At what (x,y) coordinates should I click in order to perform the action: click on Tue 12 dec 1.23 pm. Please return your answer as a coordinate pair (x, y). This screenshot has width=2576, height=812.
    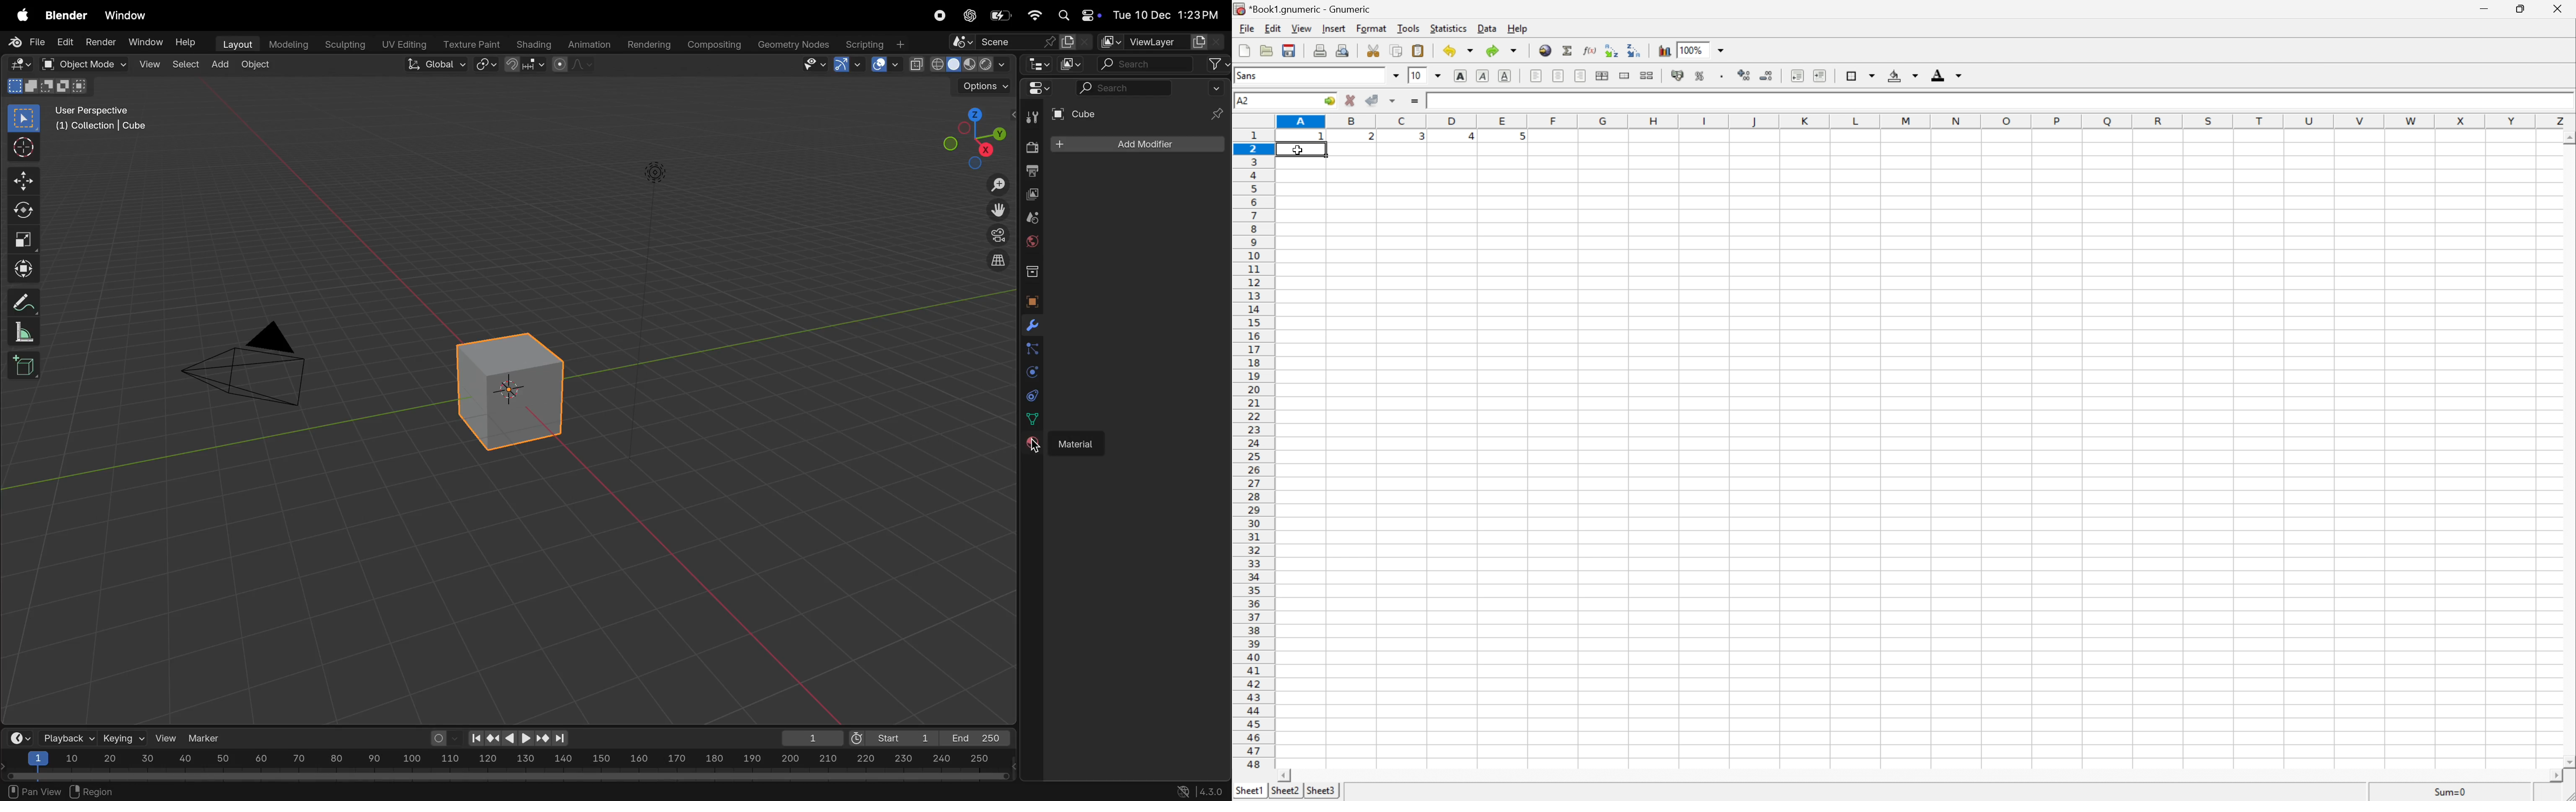
    Looking at the image, I should click on (1165, 15).